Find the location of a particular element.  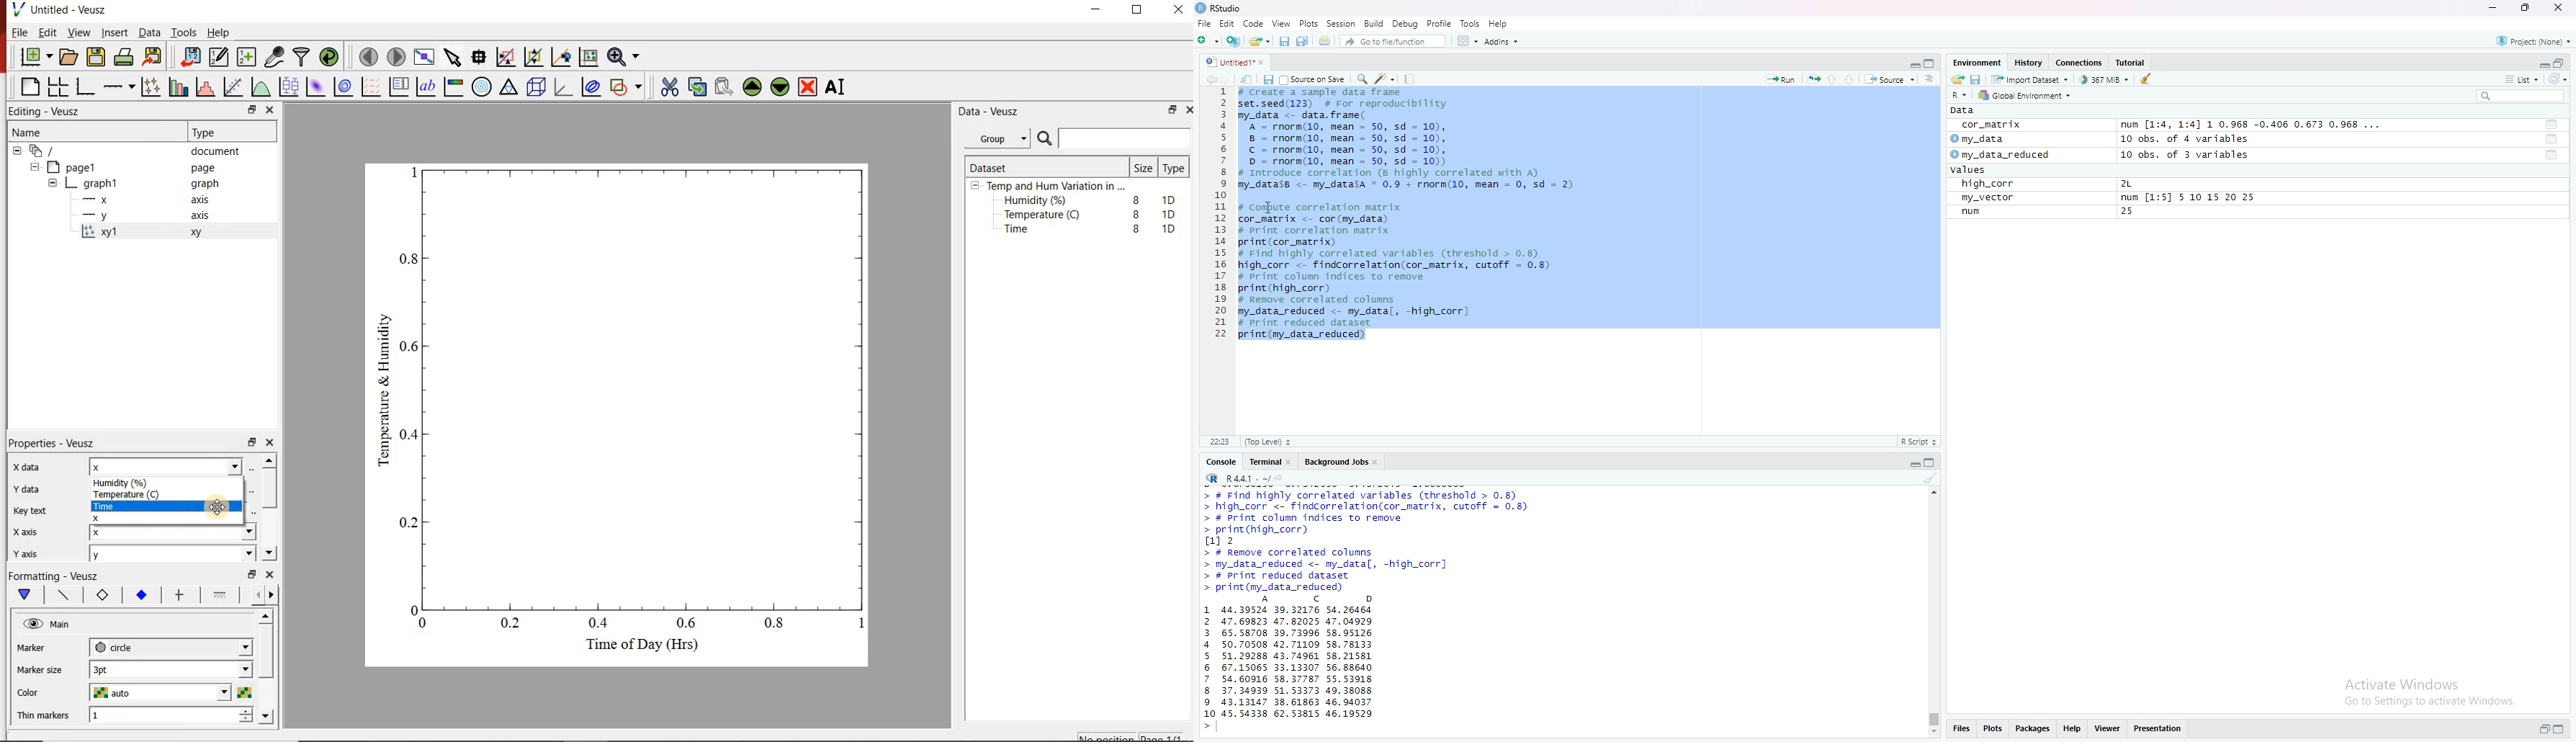

Global Environment  is located at coordinates (2026, 94).